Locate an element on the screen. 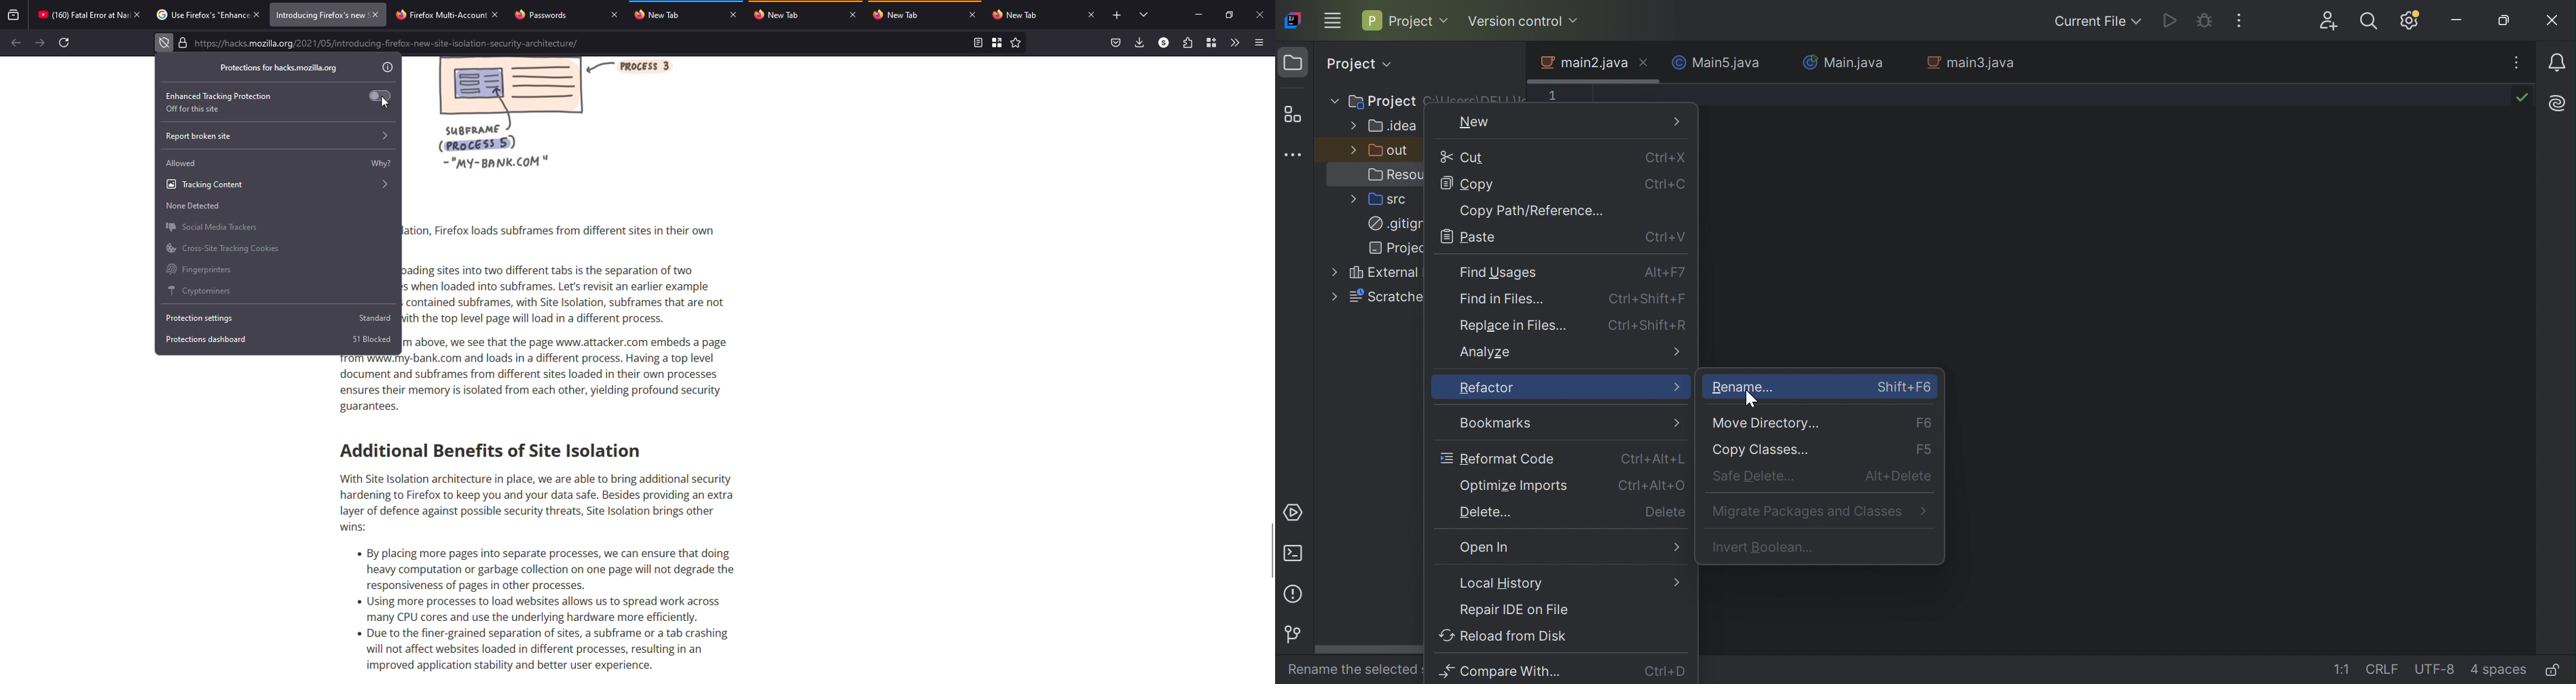 This screenshot has width=2576, height=700. maximize is located at coordinates (1231, 15).